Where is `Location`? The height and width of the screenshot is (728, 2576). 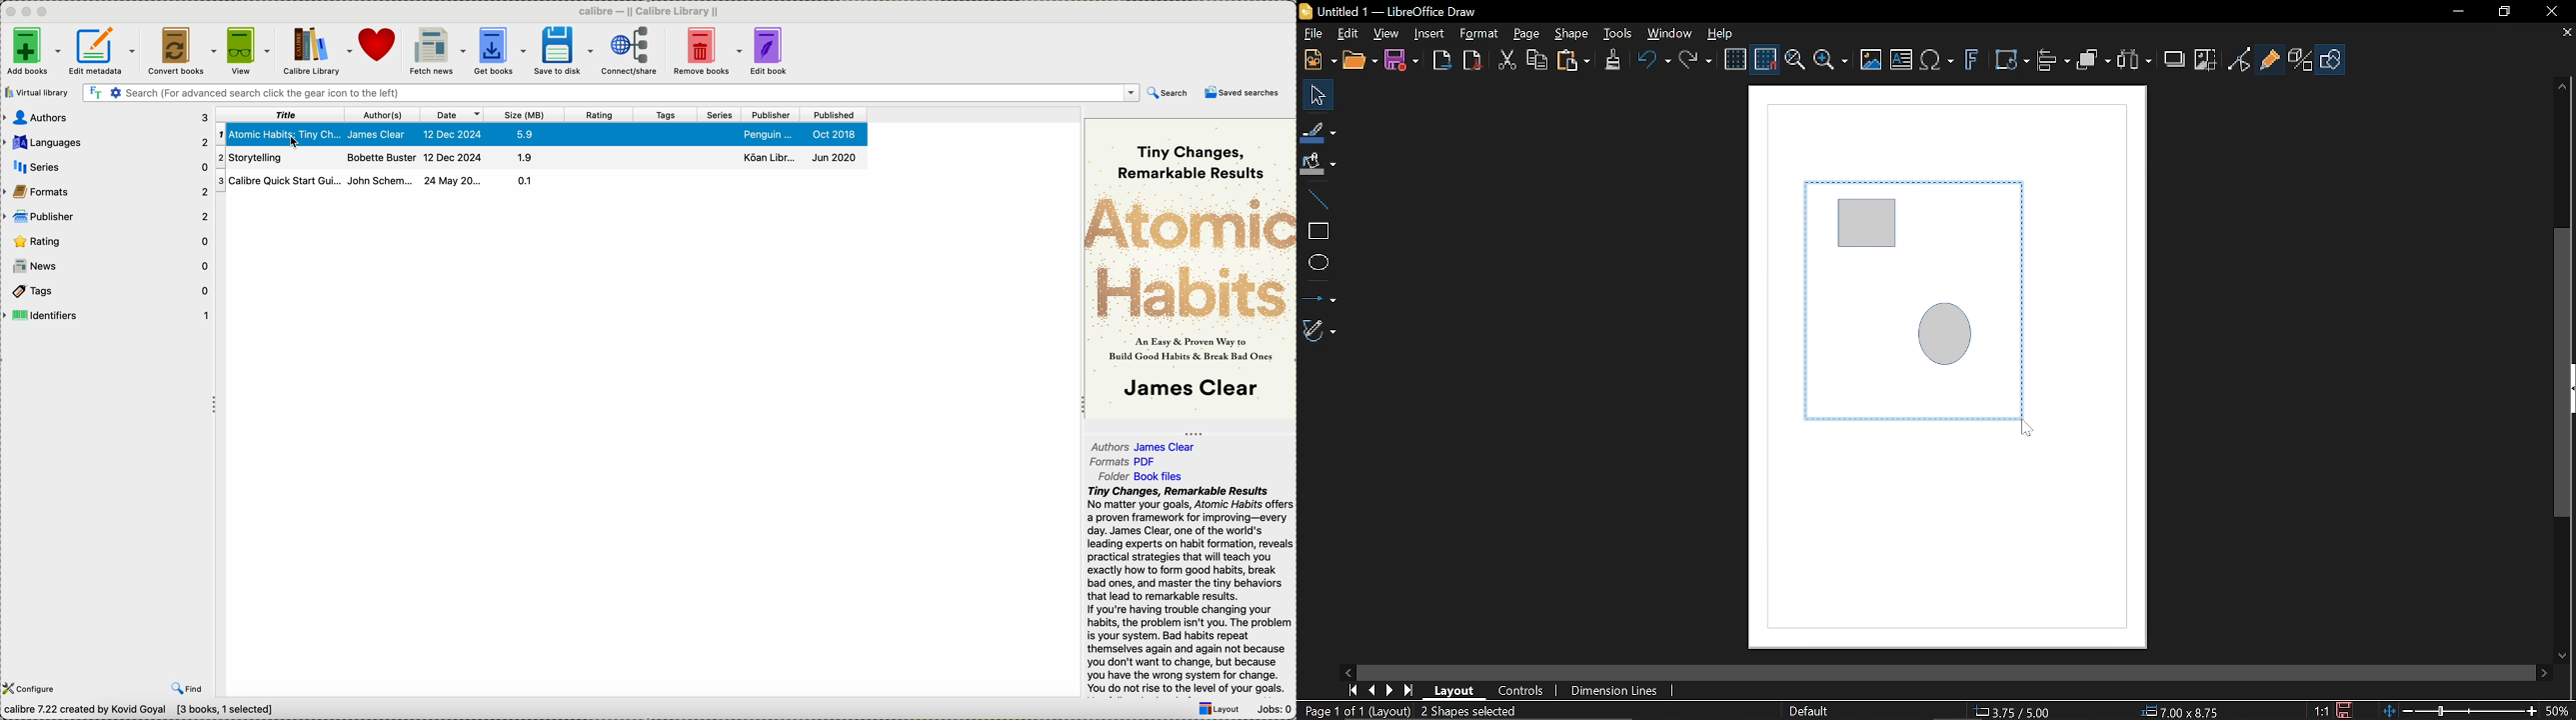
Location is located at coordinates (2015, 712).